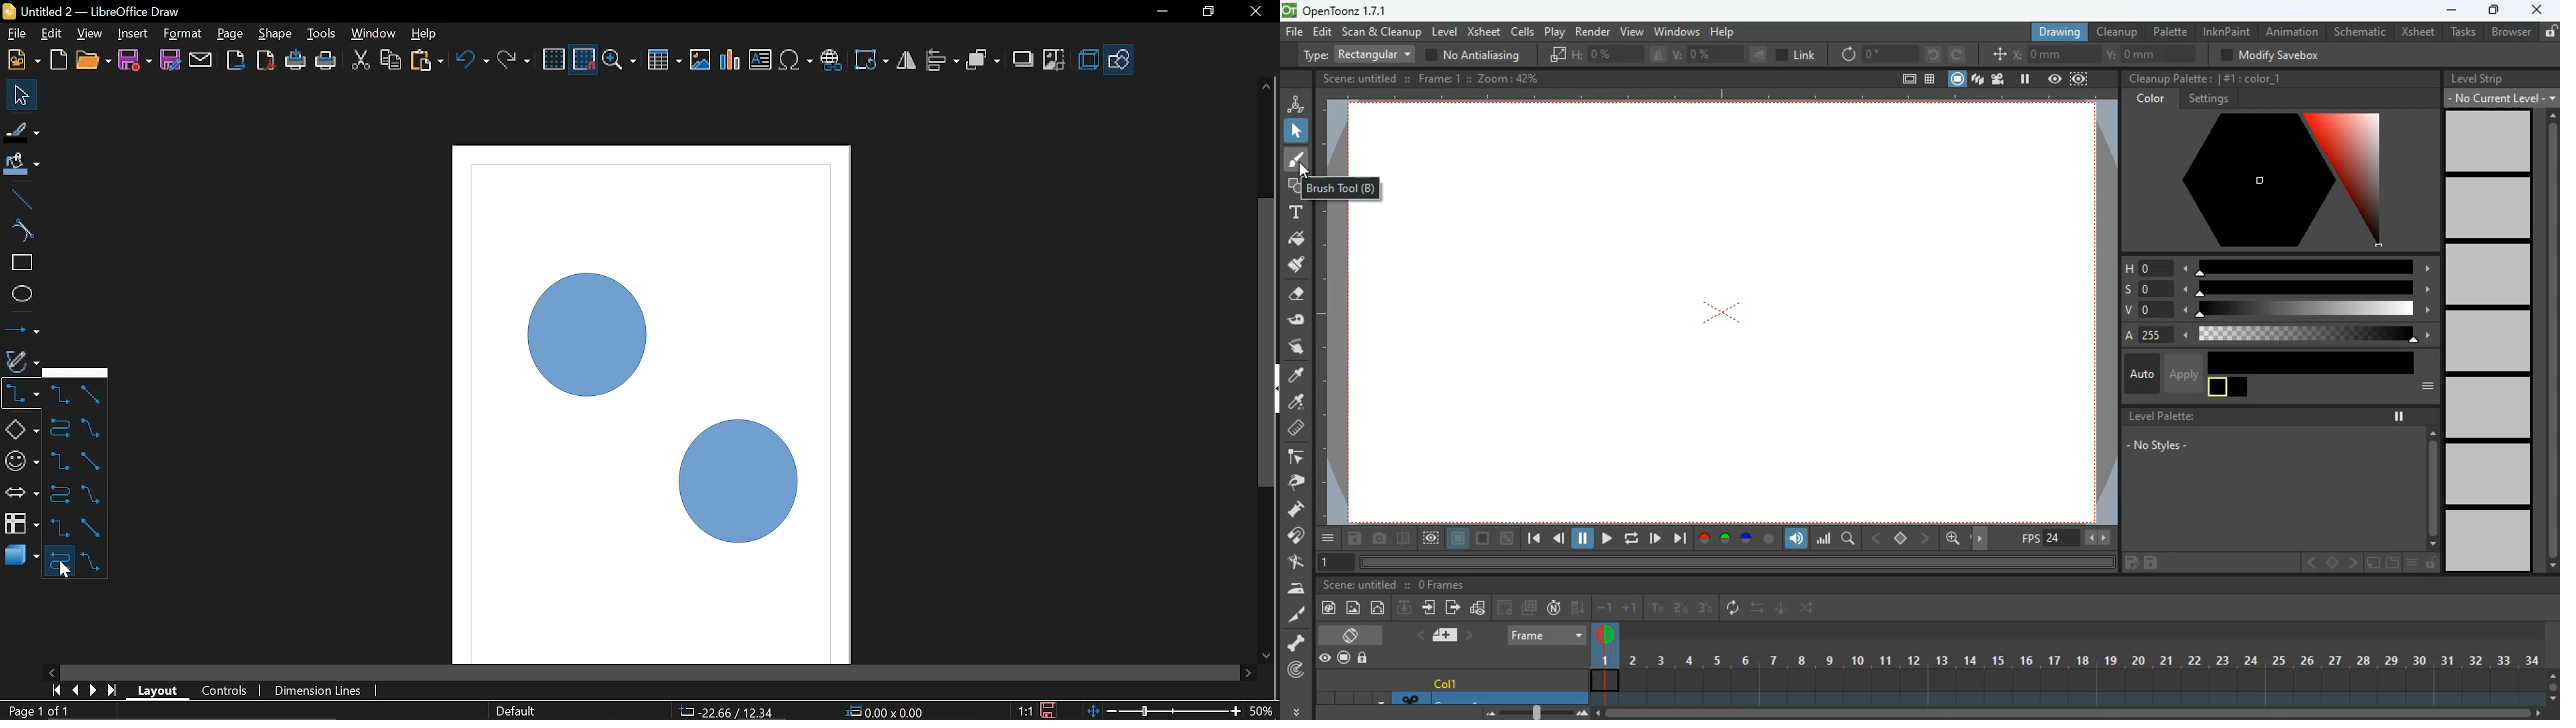 The image size is (2576, 728). I want to click on Move down, so click(1270, 659).